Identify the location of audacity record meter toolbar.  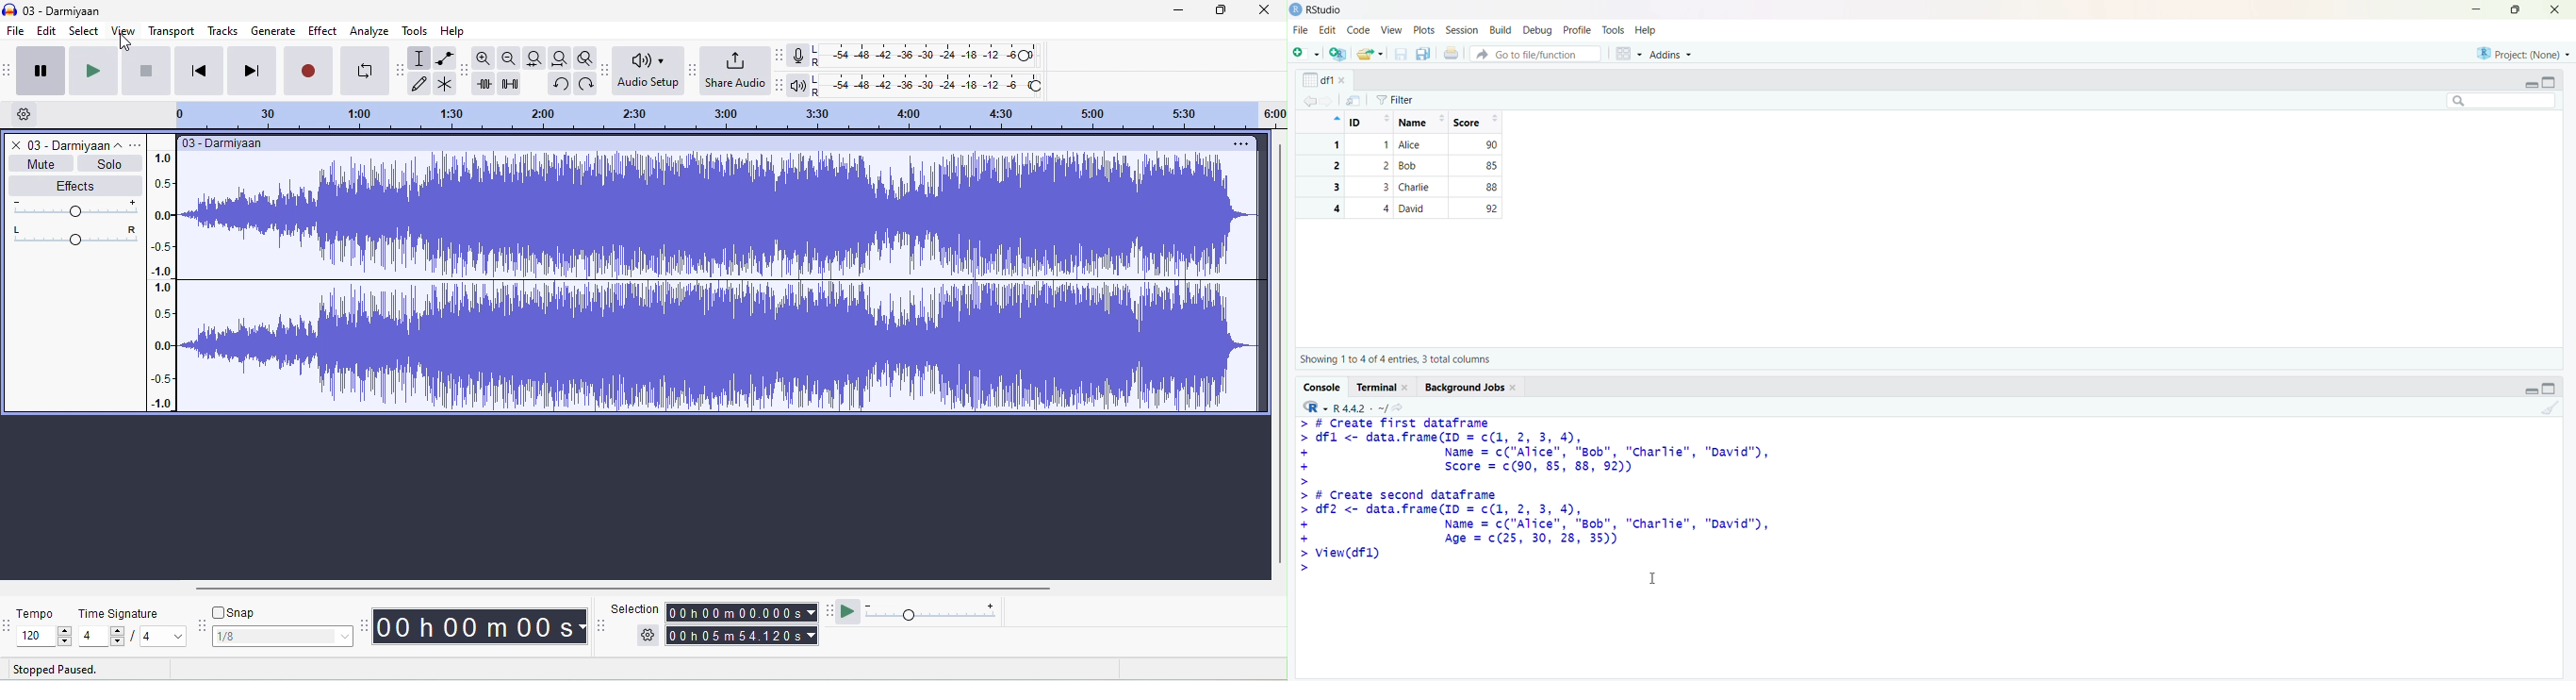
(780, 55).